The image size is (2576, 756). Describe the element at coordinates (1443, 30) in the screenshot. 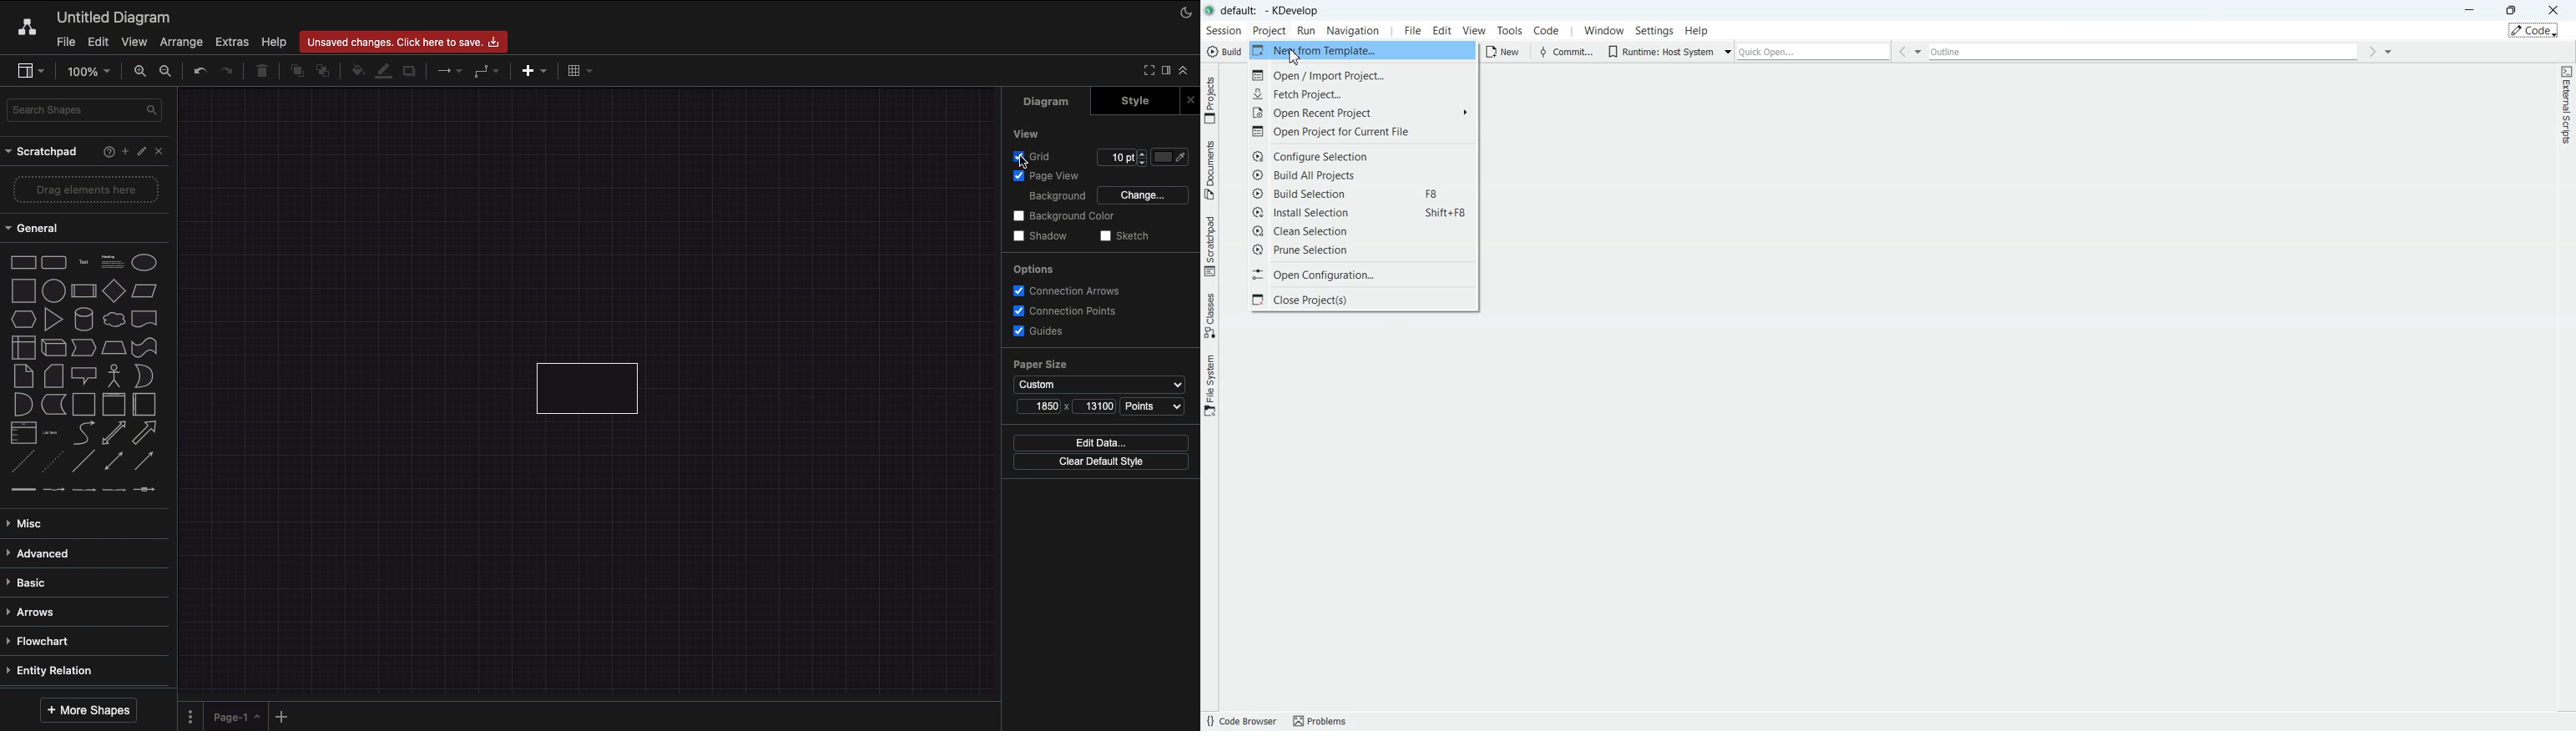

I see `Edit` at that location.